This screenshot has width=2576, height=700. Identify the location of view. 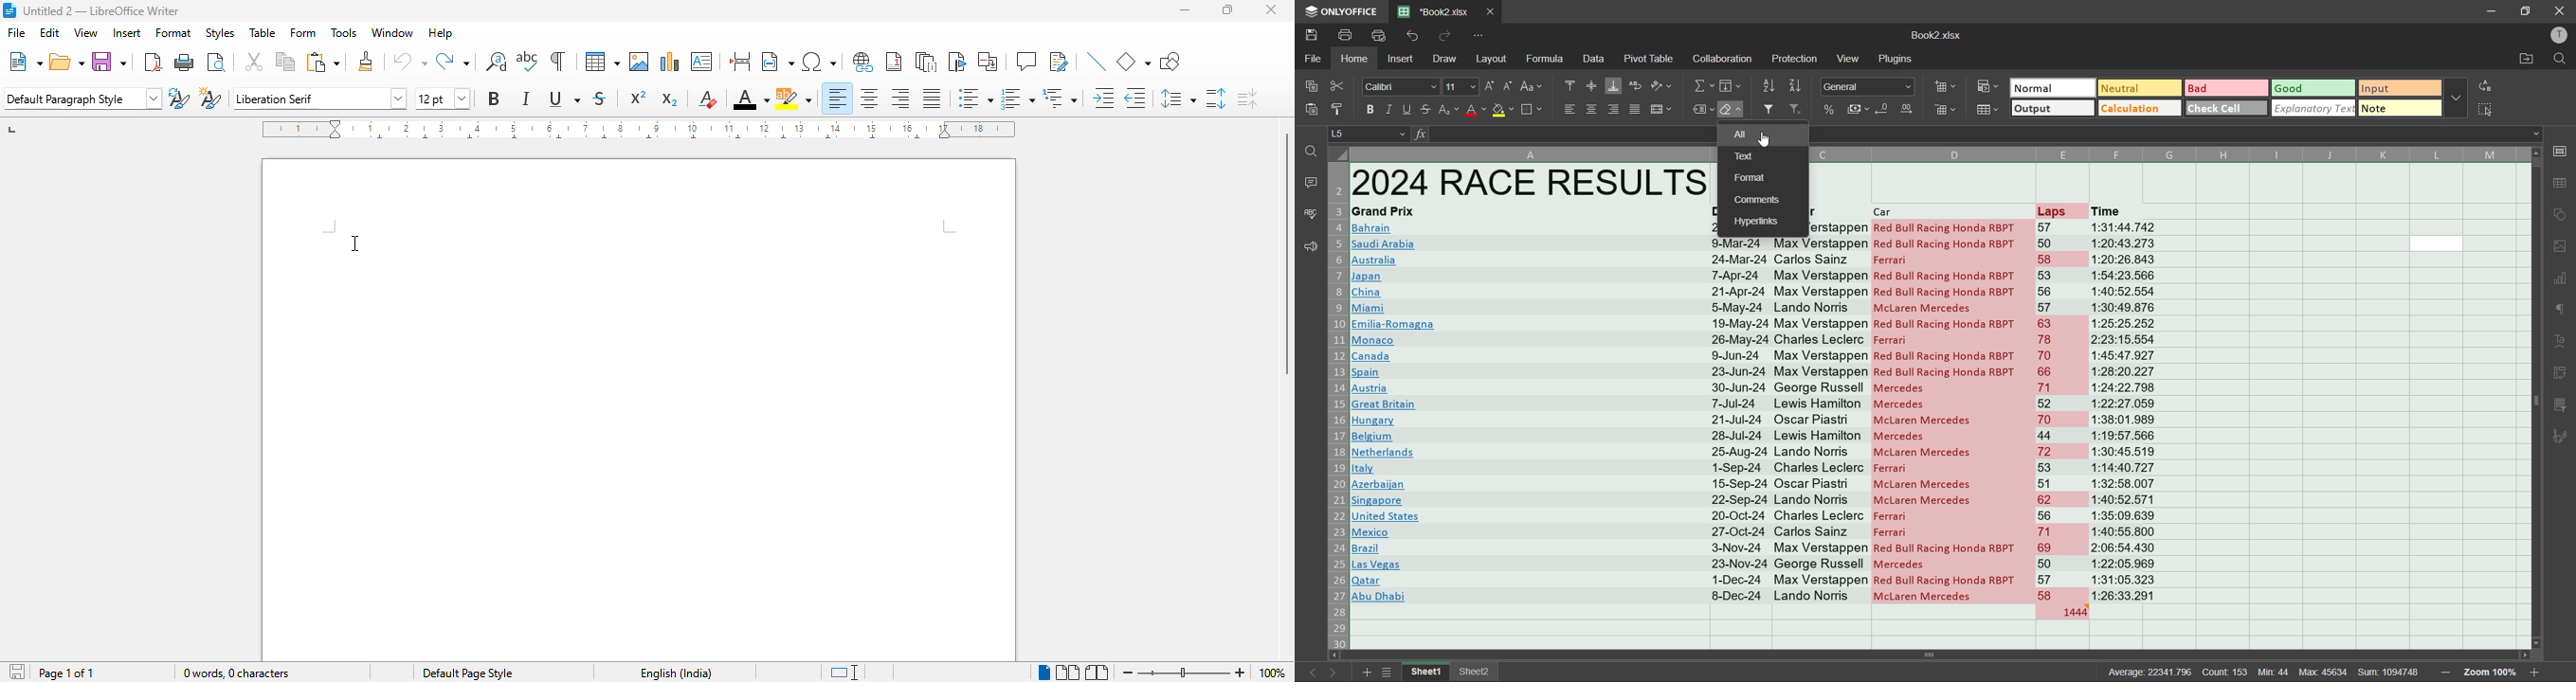
(1850, 58).